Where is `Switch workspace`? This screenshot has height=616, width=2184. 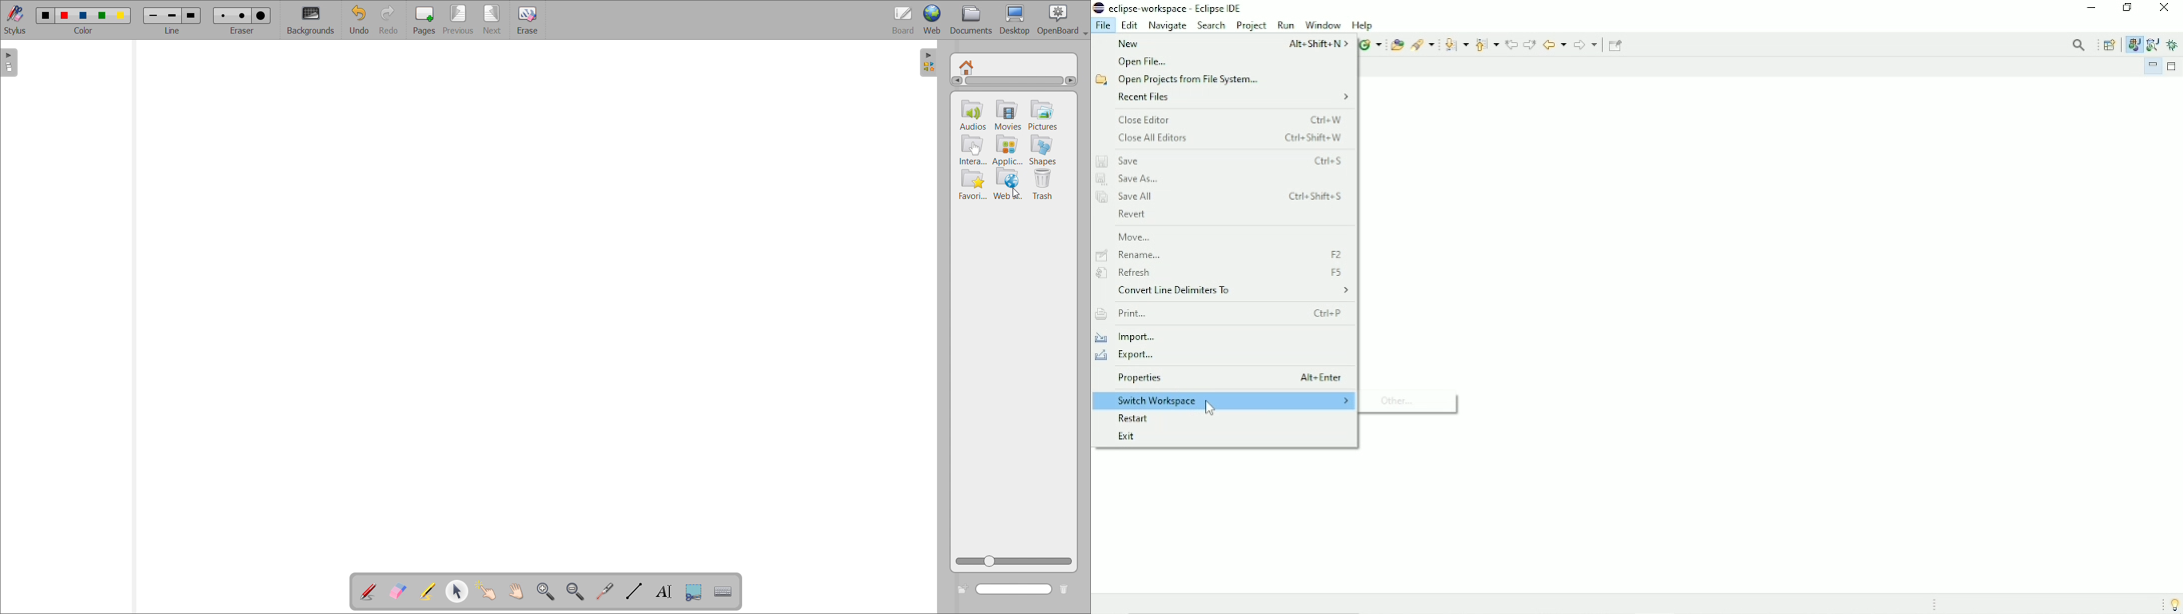 Switch workspace is located at coordinates (1225, 401).